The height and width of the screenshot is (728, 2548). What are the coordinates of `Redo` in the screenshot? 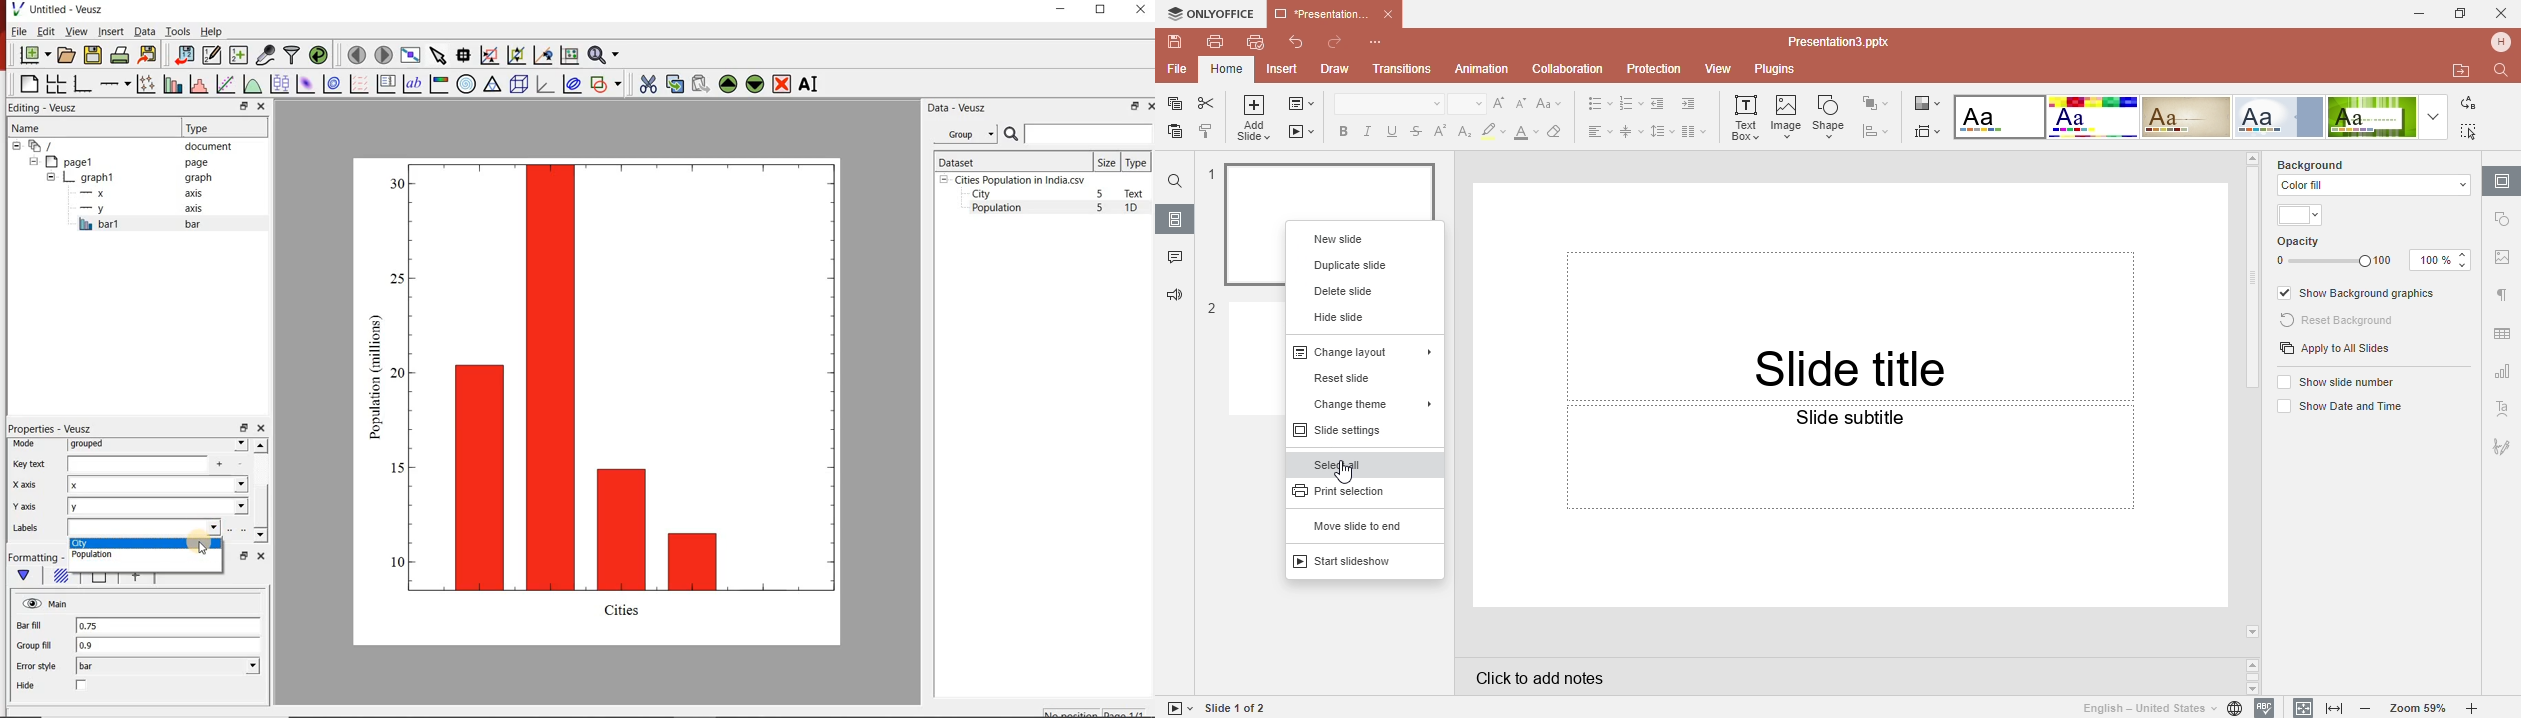 It's located at (1334, 43).